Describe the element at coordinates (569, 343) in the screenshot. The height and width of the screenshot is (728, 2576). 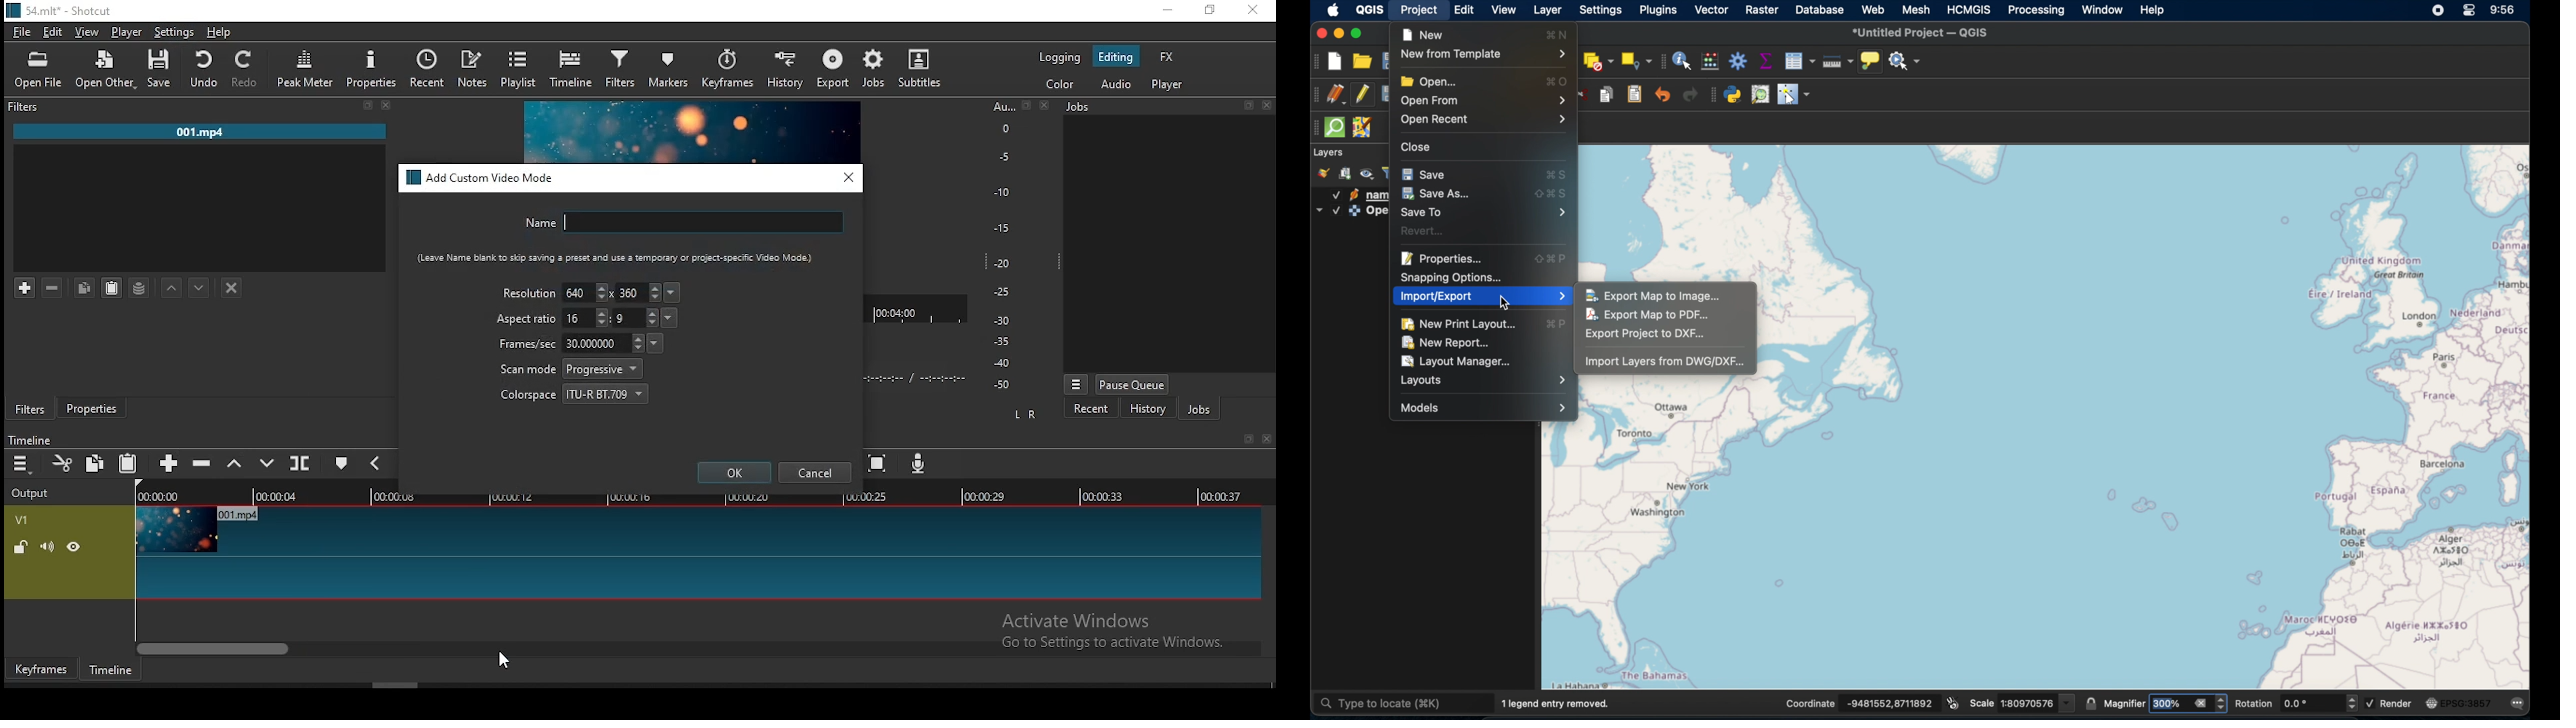
I see `frames/sec` at that location.